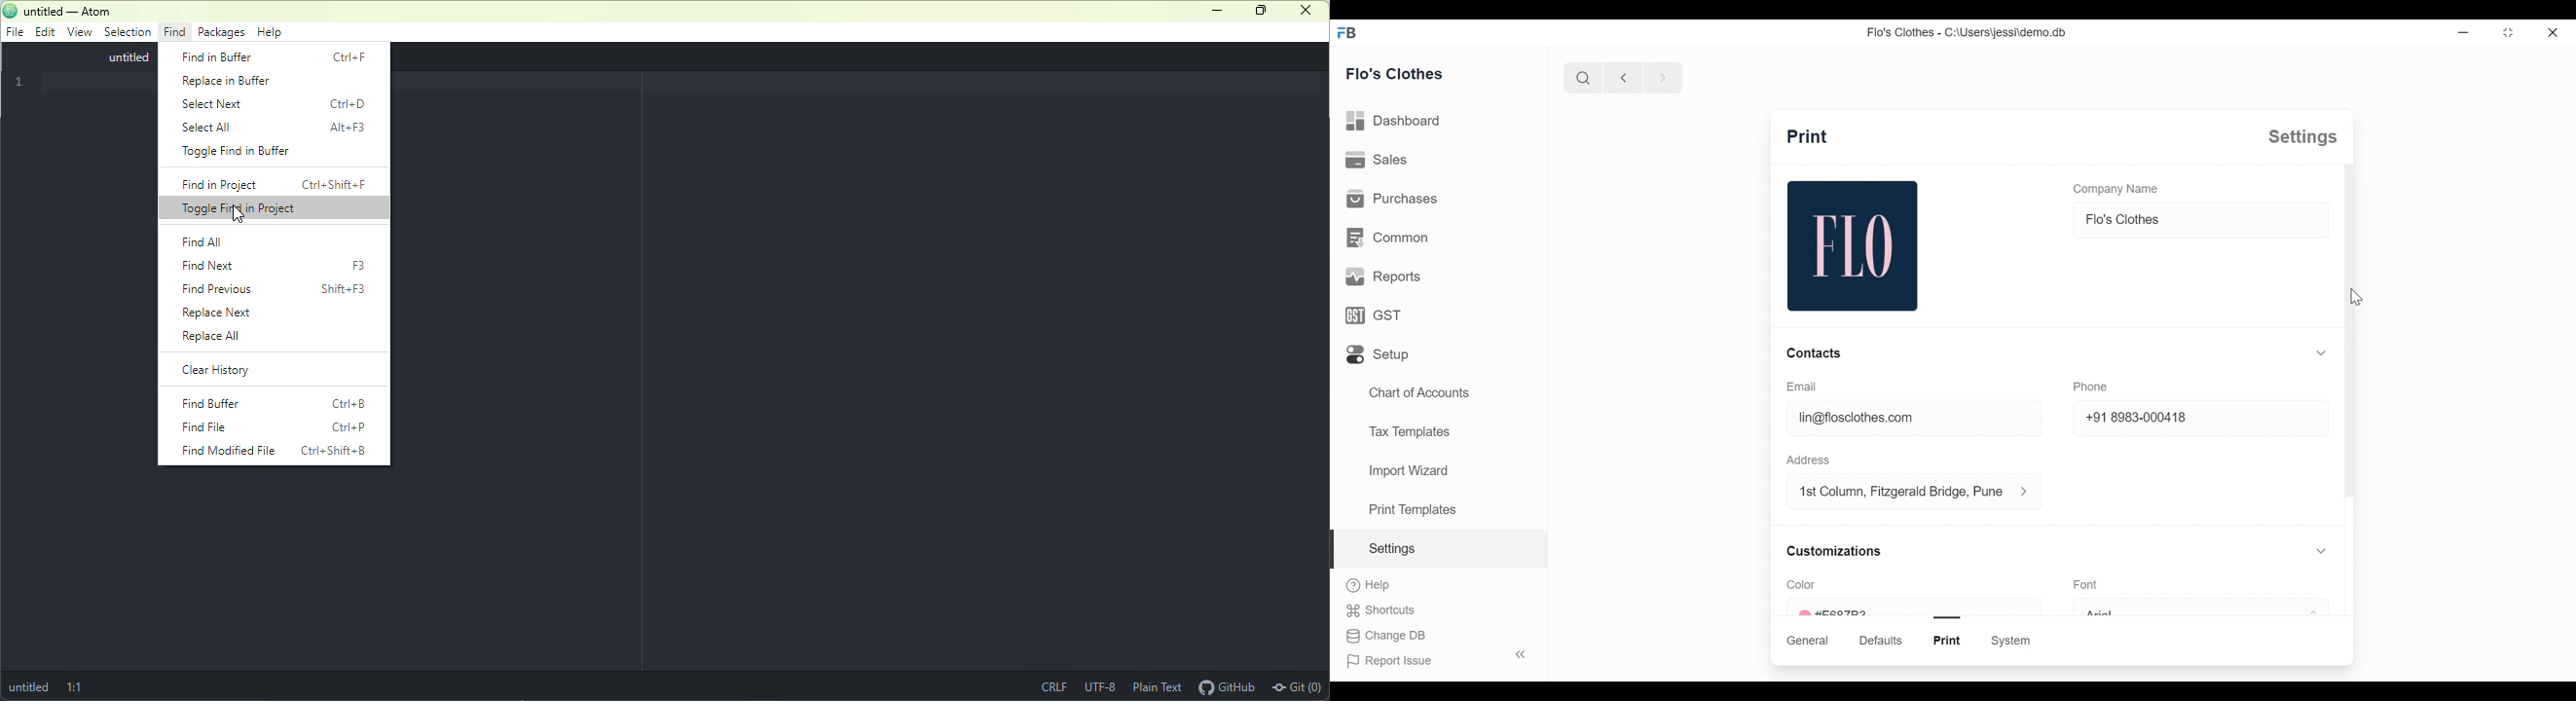 This screenshot has width=2576, height=728. I want to click on toggle expand/collapse, so click(2321, 552).